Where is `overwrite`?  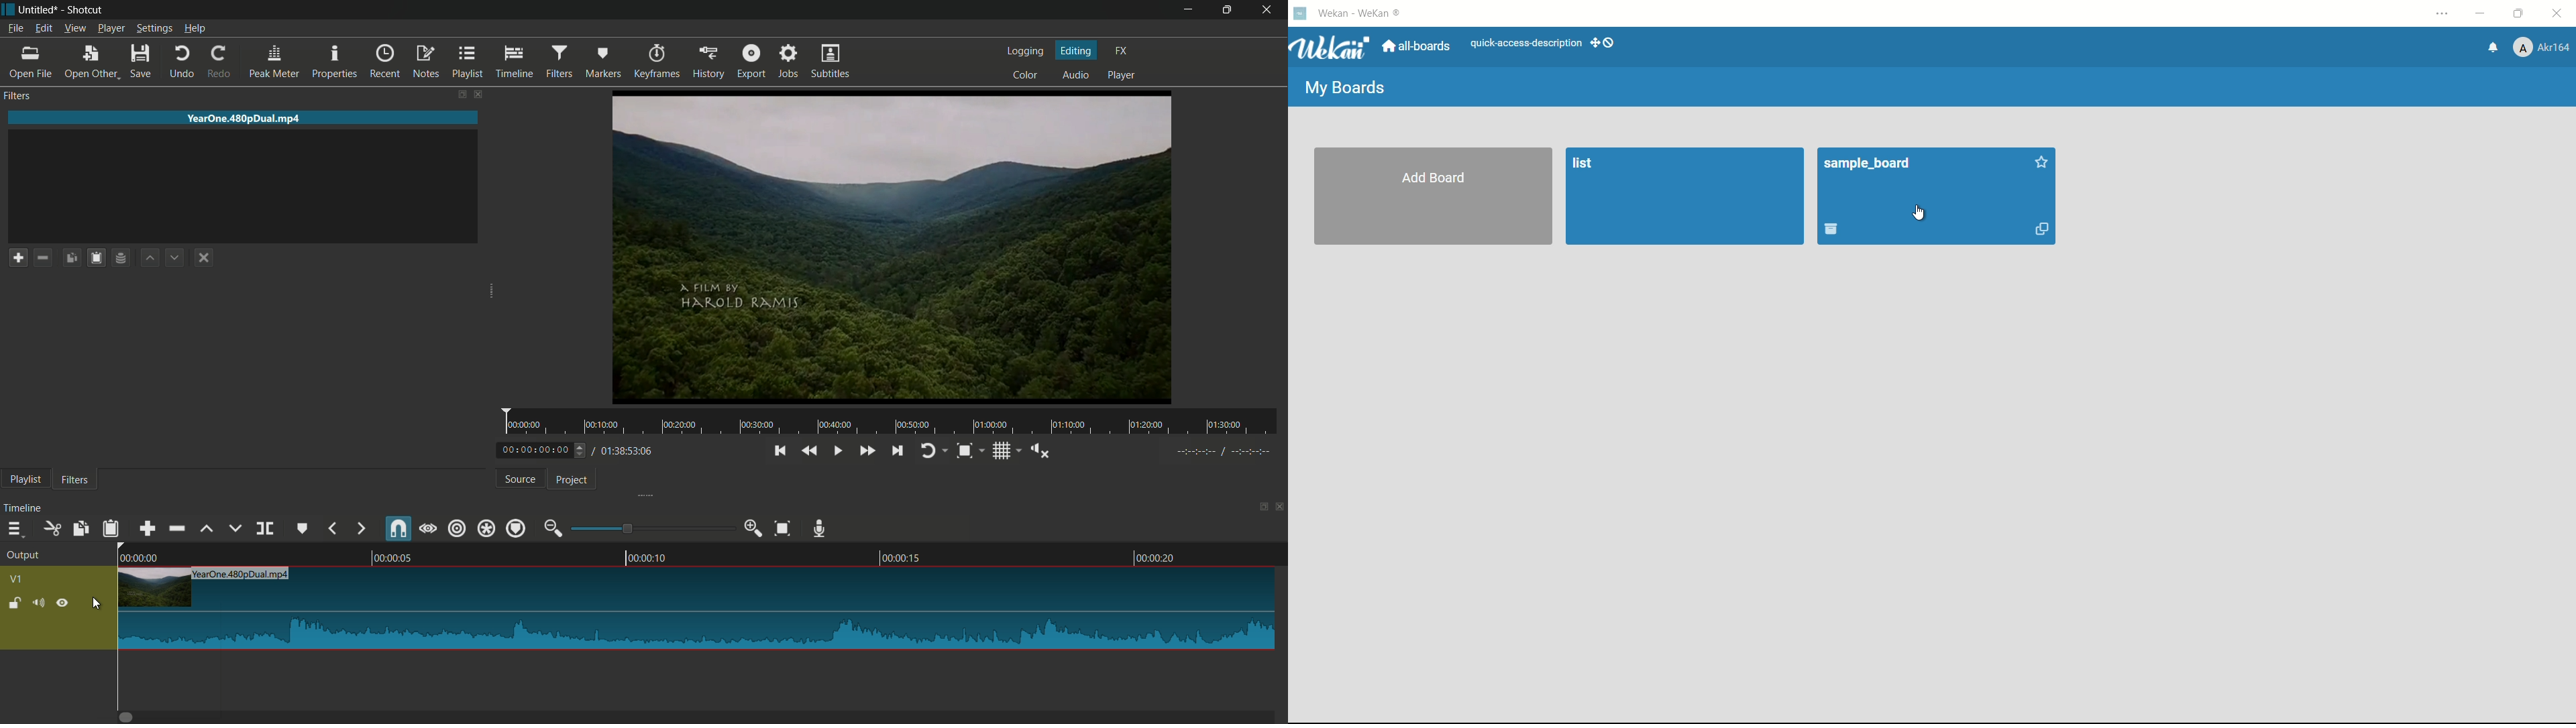 overwrite is located at coordinates (235, 529).